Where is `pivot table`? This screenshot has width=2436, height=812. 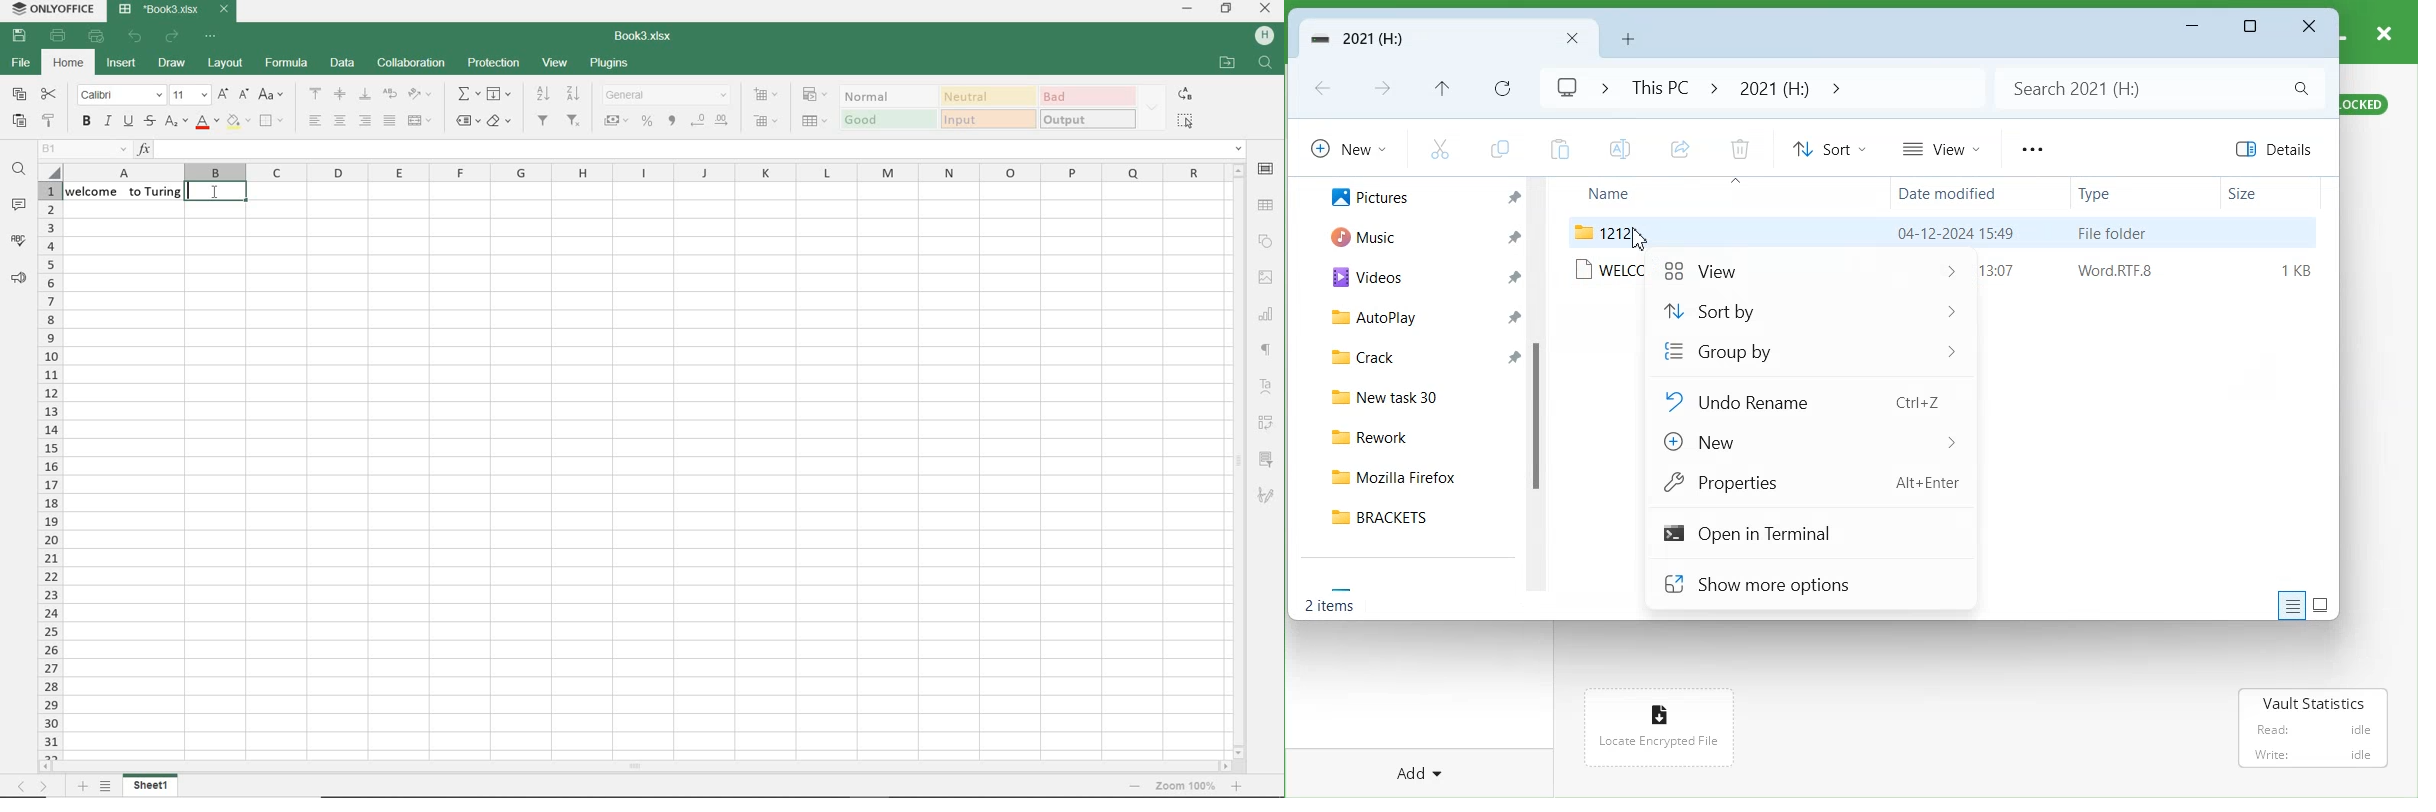
pivot table is located at coordinates (1267, 423).